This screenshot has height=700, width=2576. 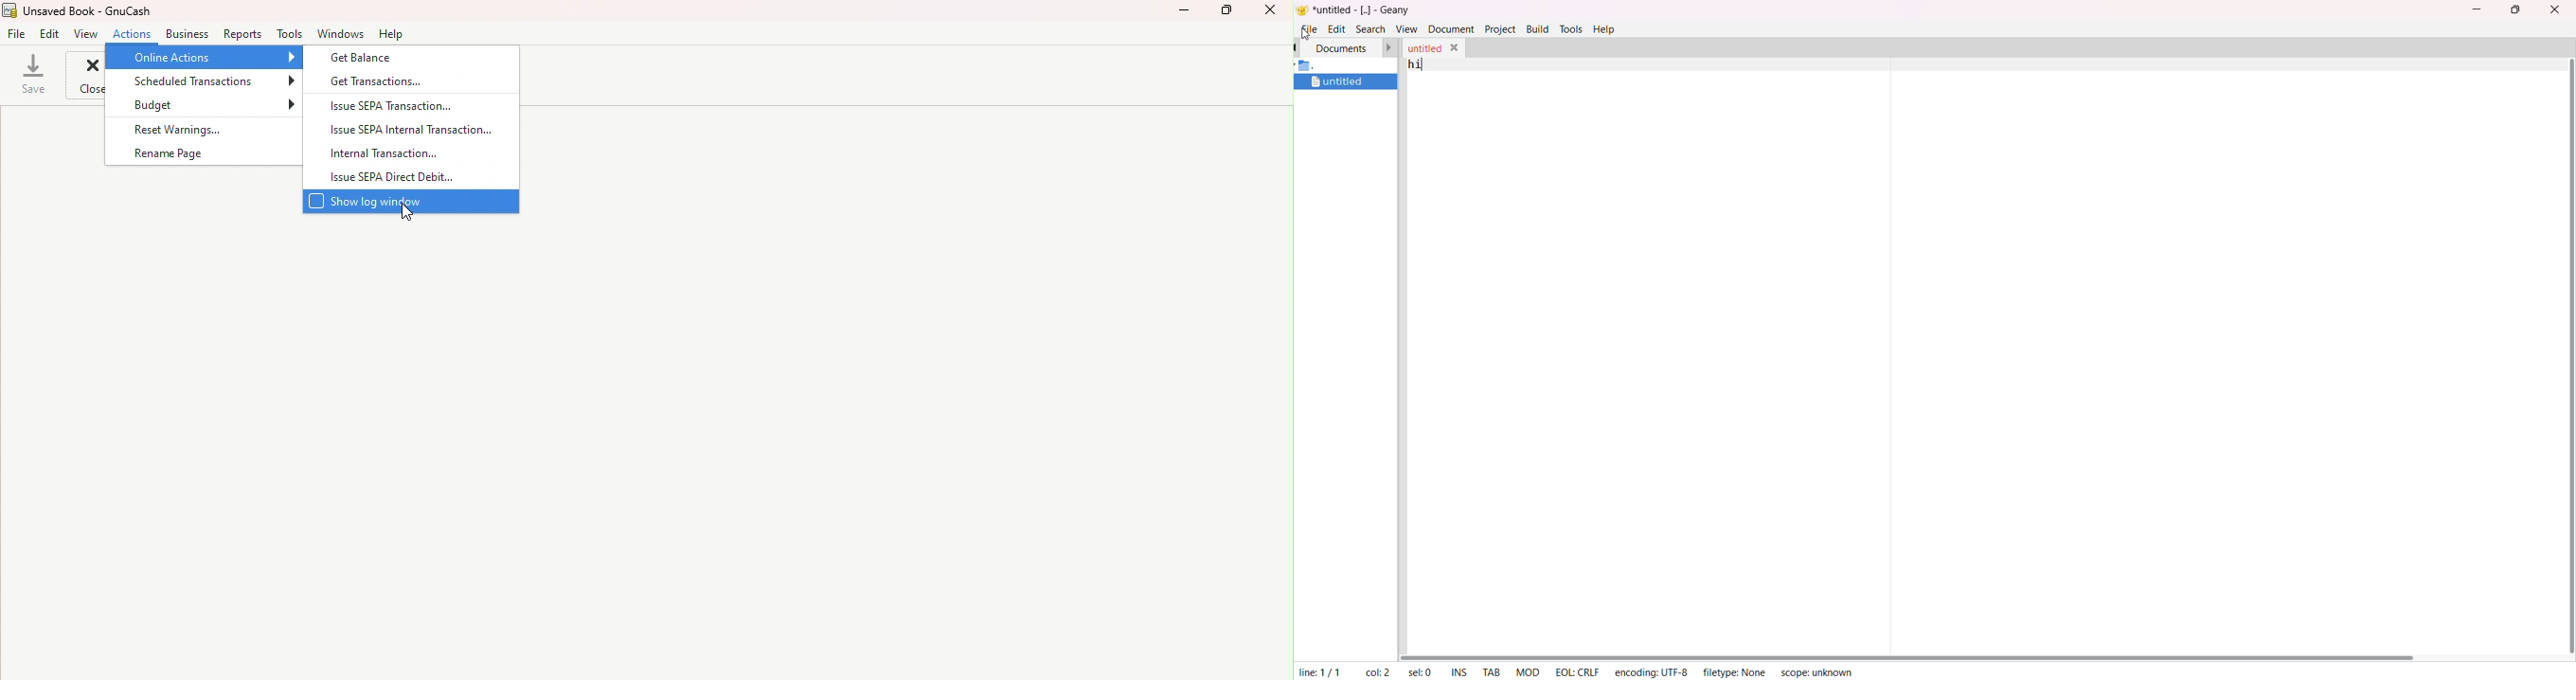 I want to click on Reports, so click(x=241, y=32).